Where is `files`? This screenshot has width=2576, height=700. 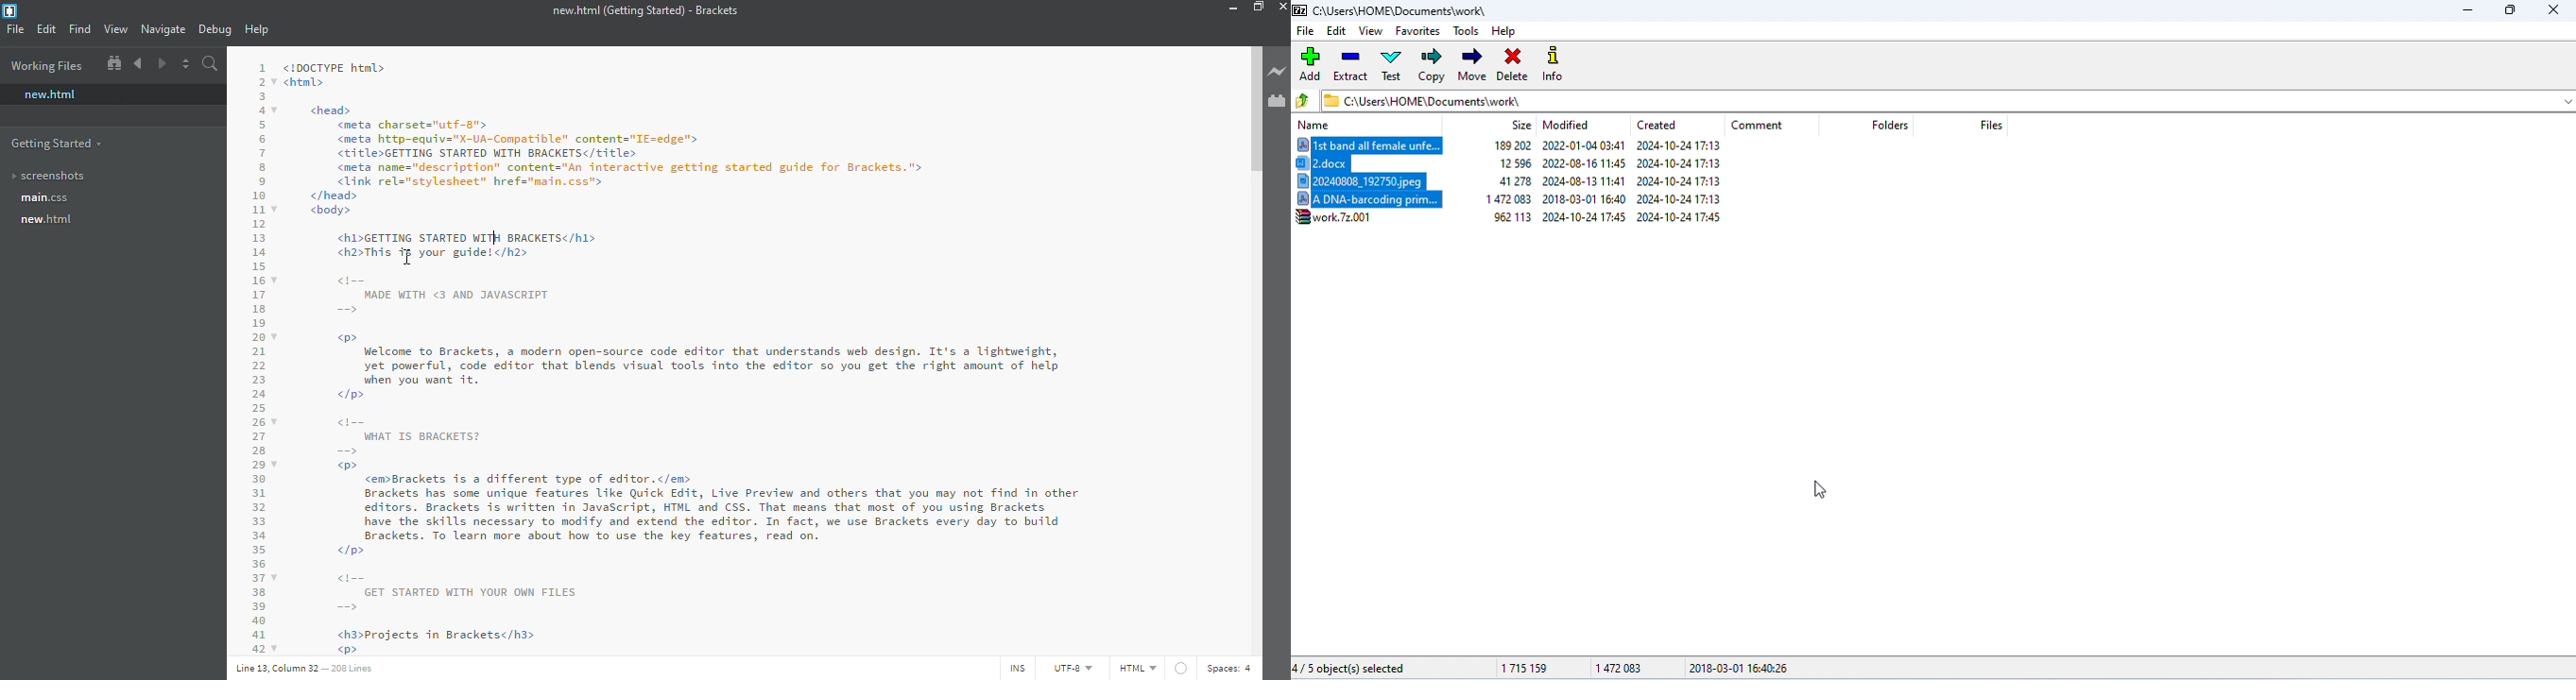 files is located at coordinates (1992, 125).